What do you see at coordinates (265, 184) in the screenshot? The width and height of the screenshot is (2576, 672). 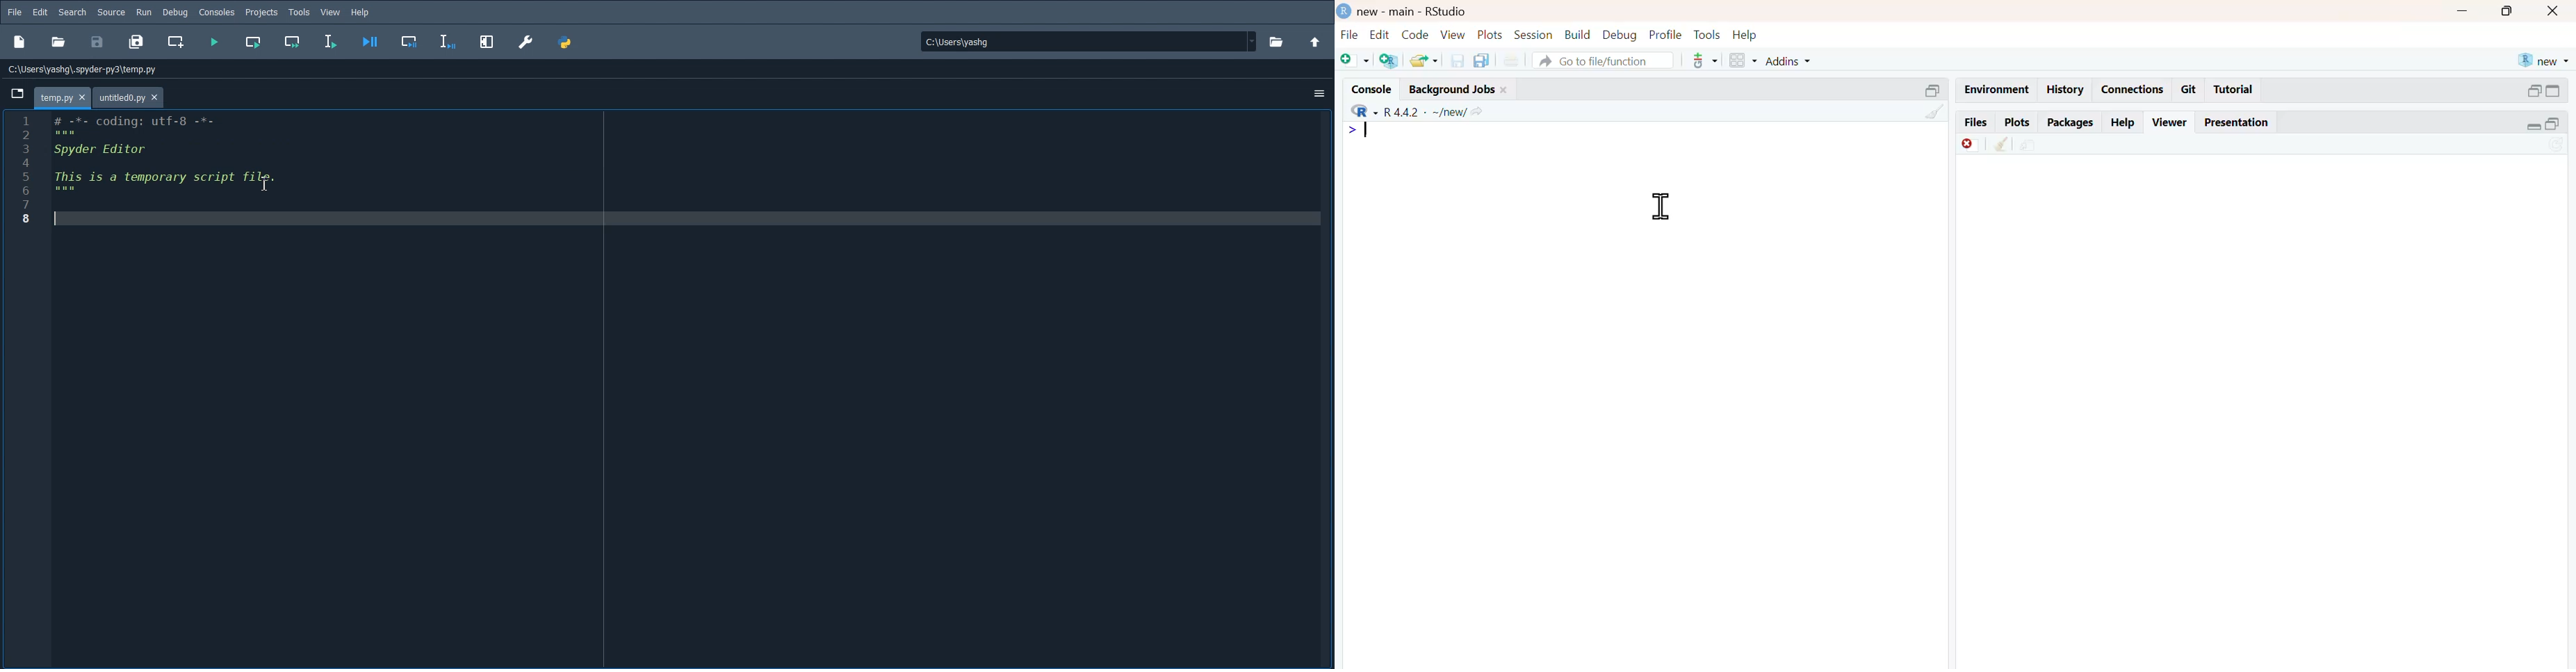 I see `Text Cursor` at bounding box center [265, 184].